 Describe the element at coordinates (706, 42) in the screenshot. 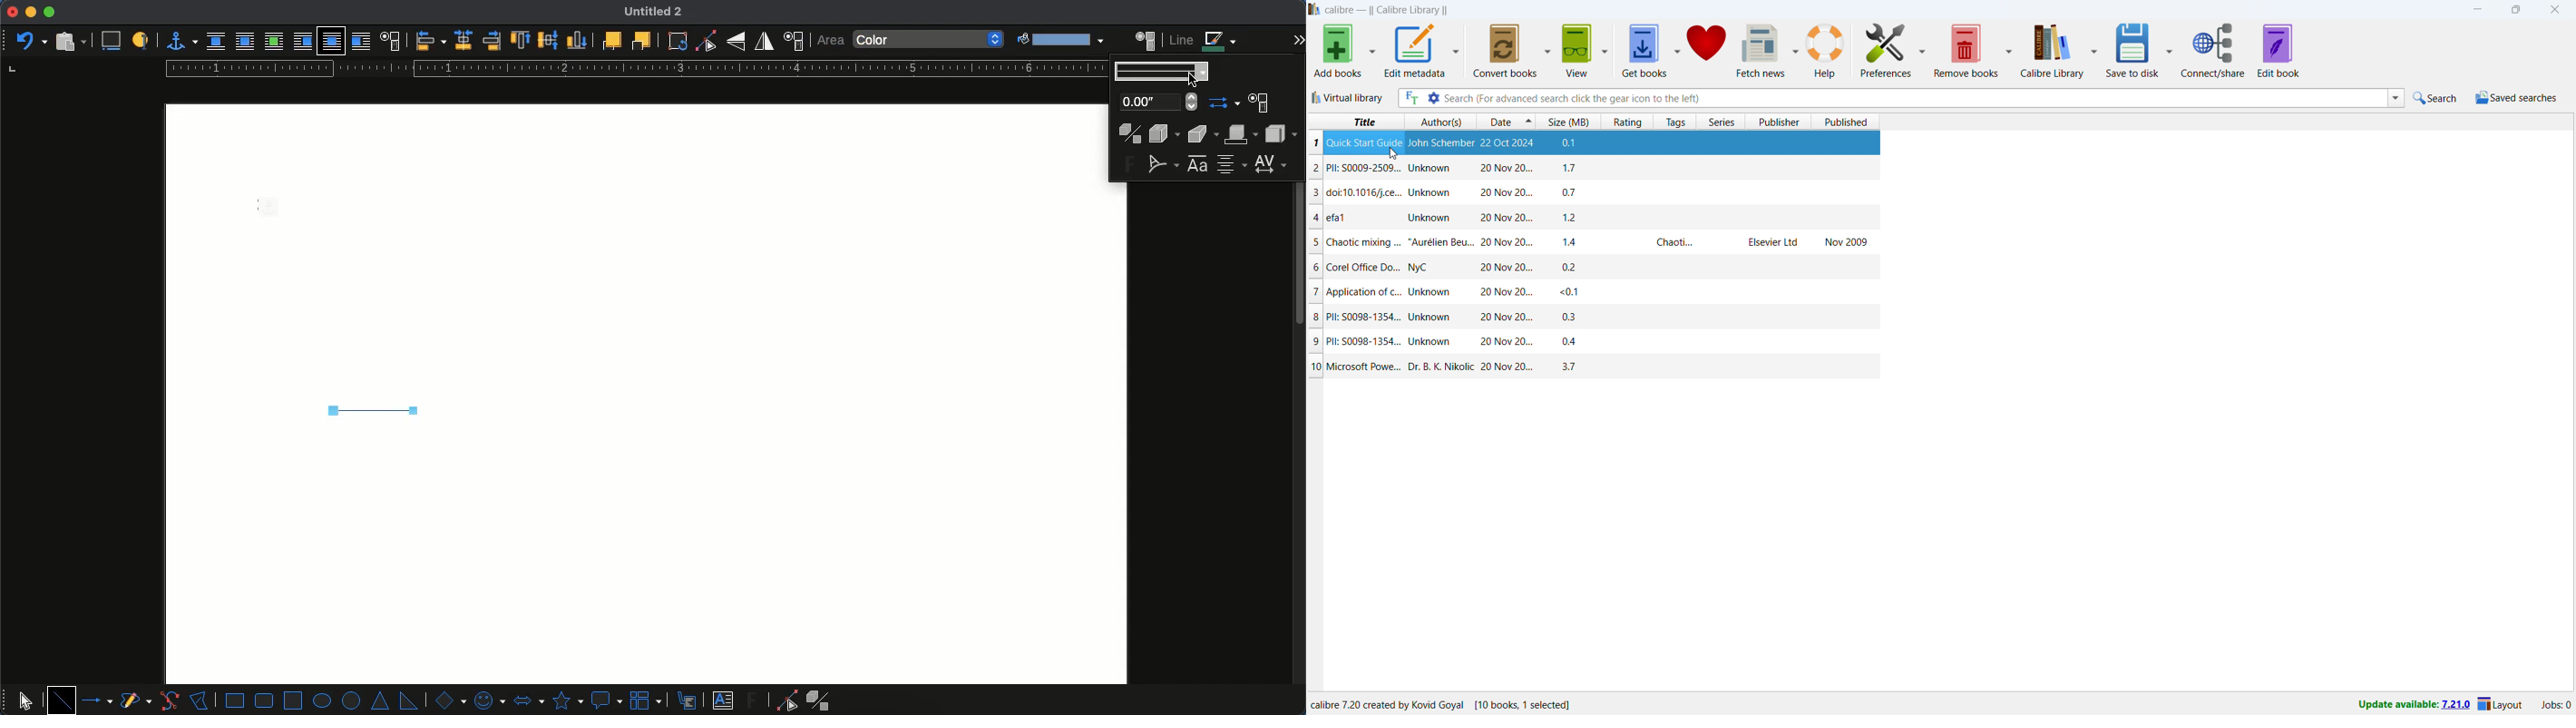

I see `Toggle point edit mode` at that location.